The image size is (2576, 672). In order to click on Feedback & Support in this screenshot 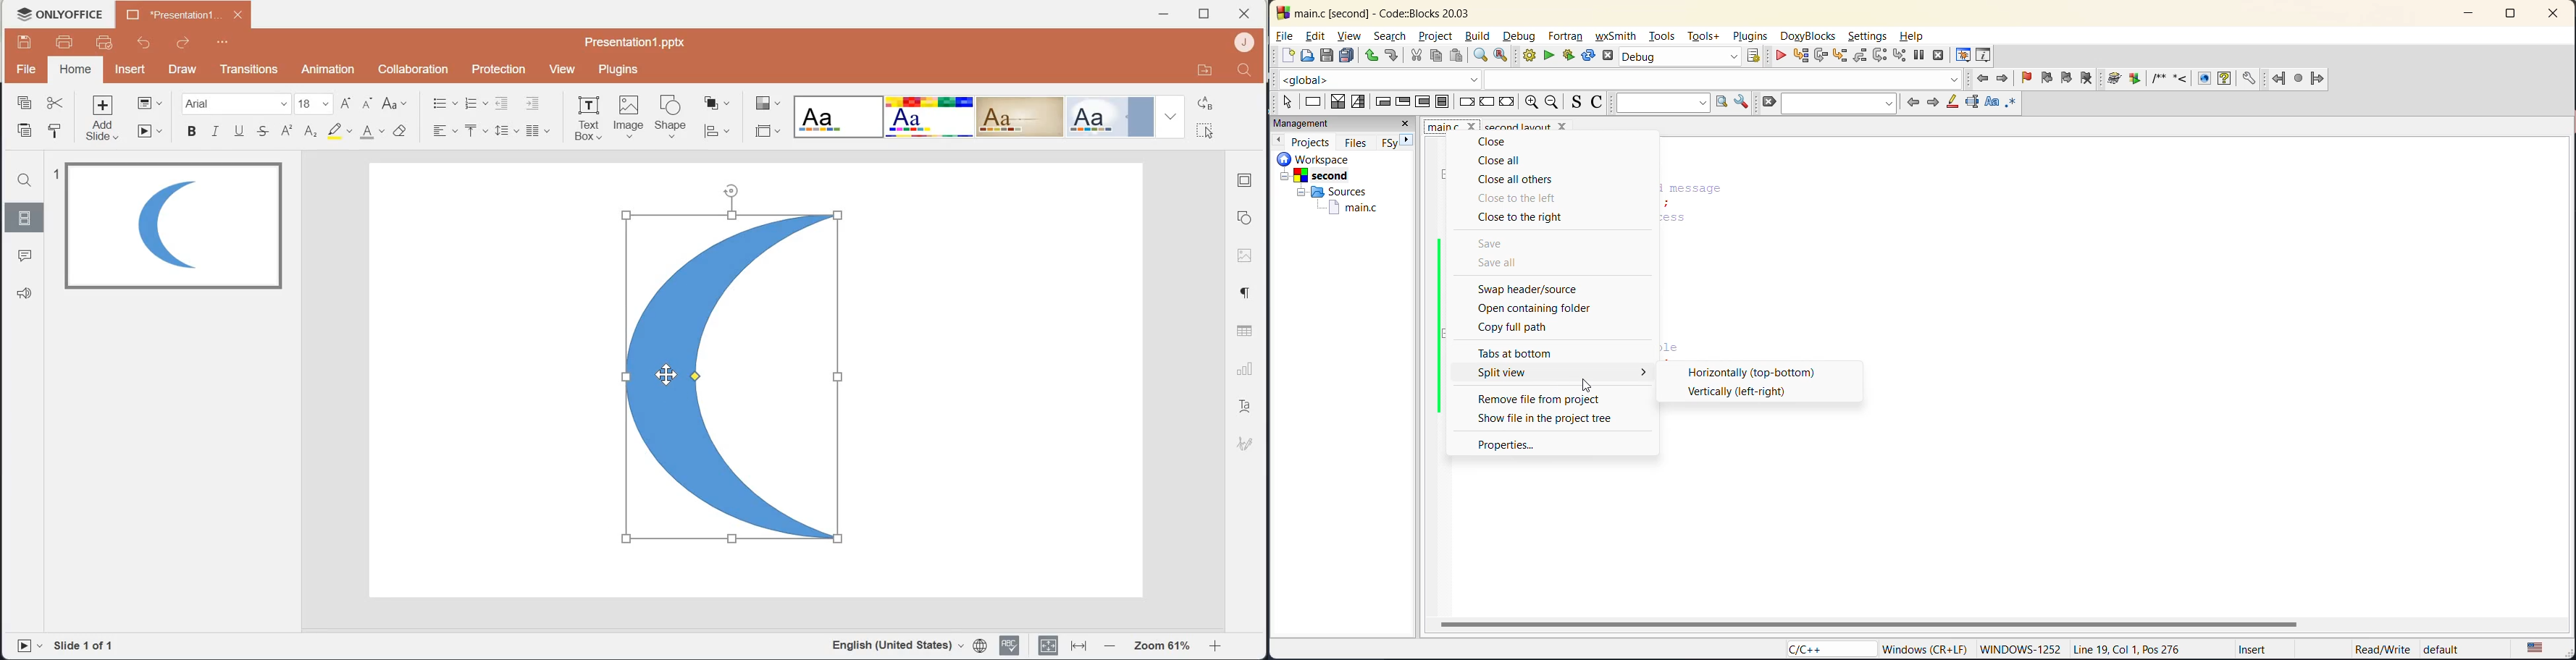, I will do `click(24, 293)`.